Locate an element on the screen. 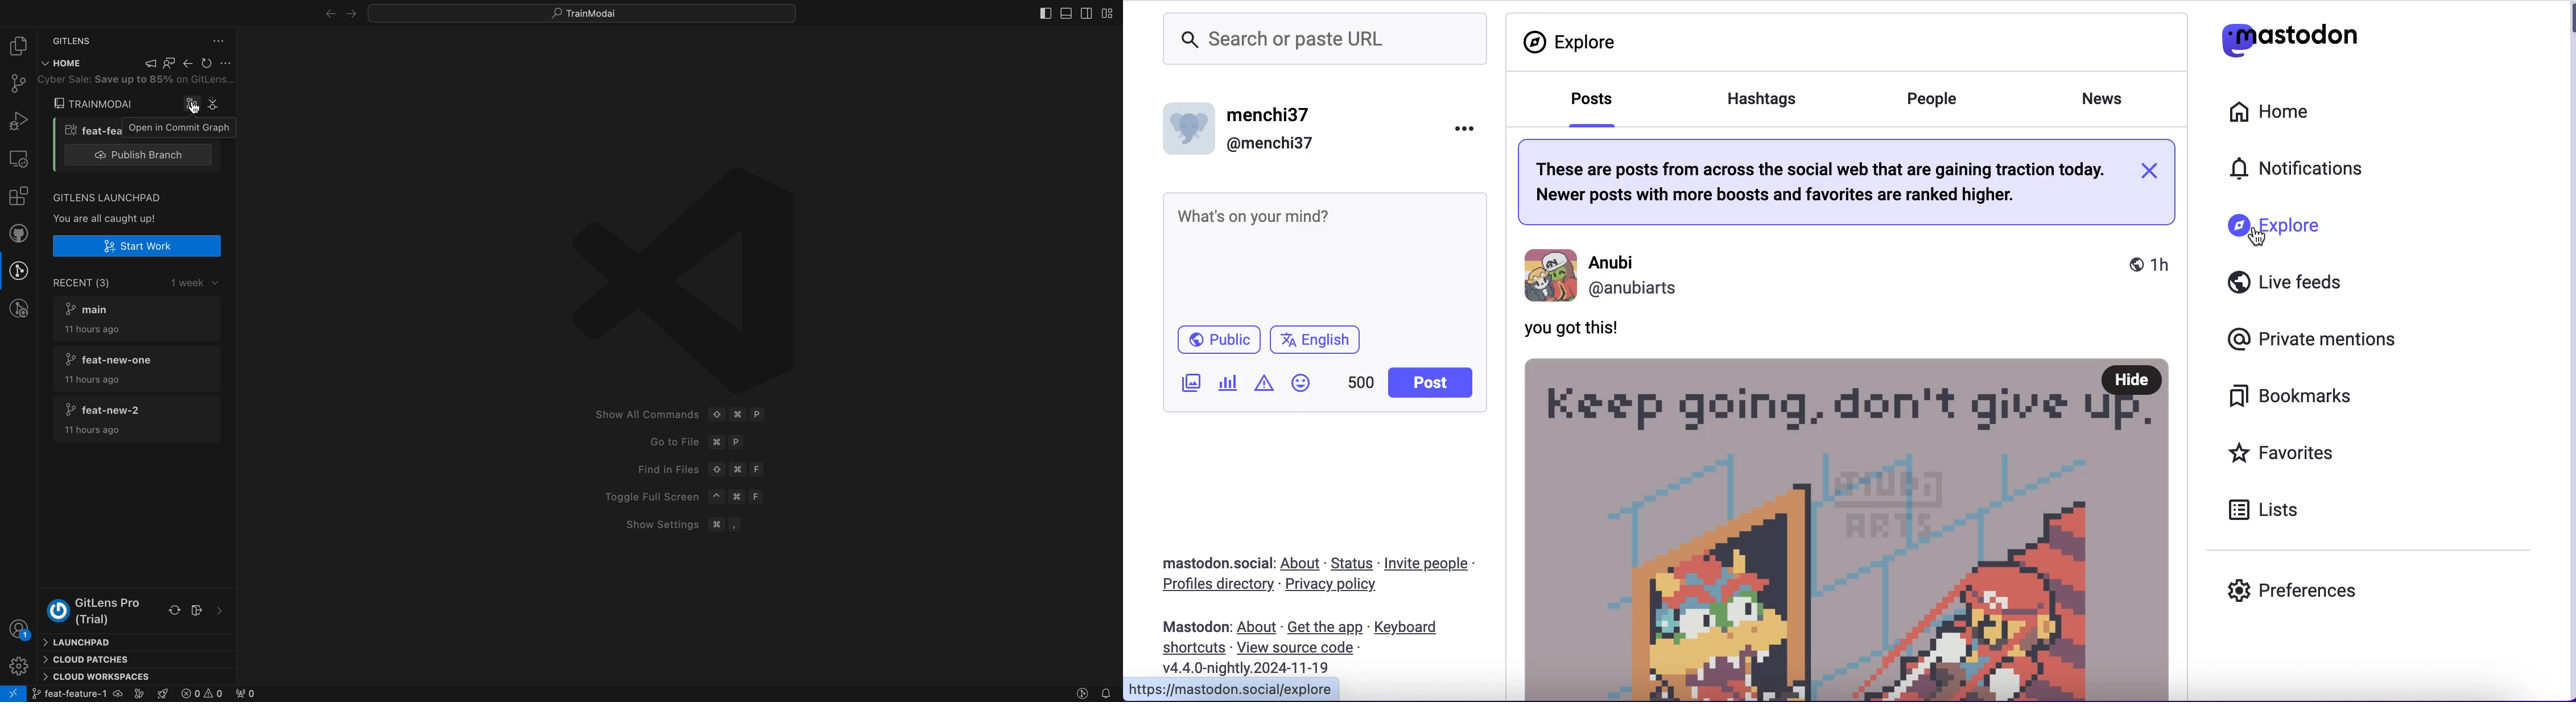  Anubiarts is located at coordinates (1640, 289).